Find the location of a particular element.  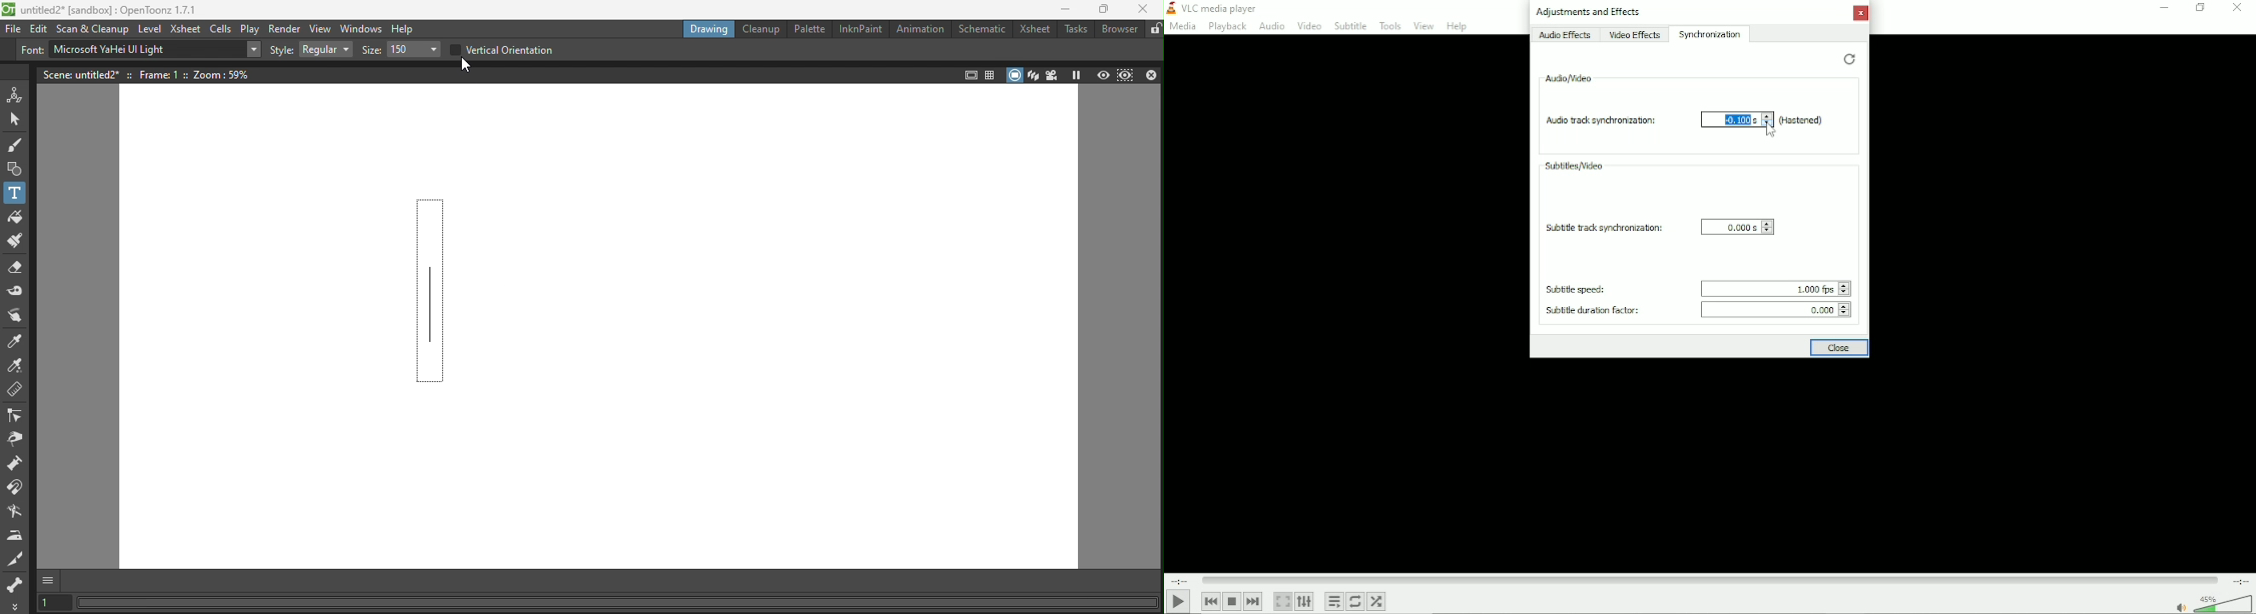

Audio is located at coordinates (1270, 26).